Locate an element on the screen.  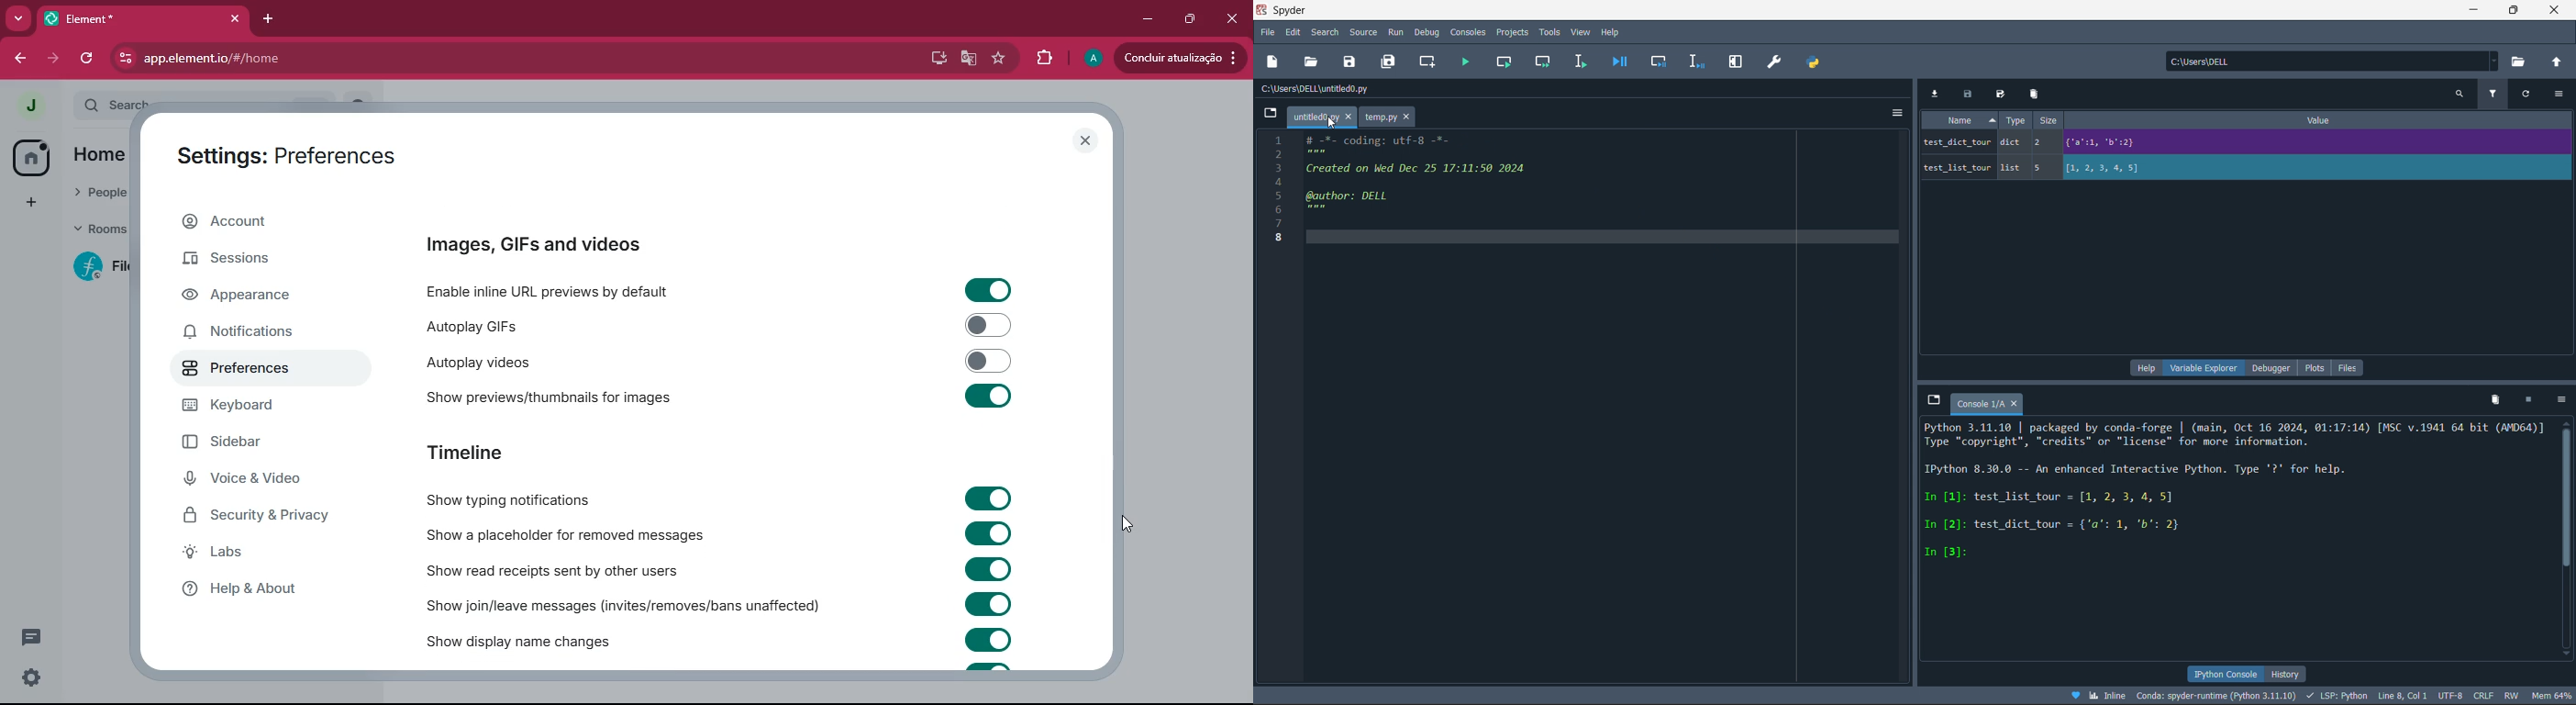
Scroll bar is located at coordinates (2564, 540).